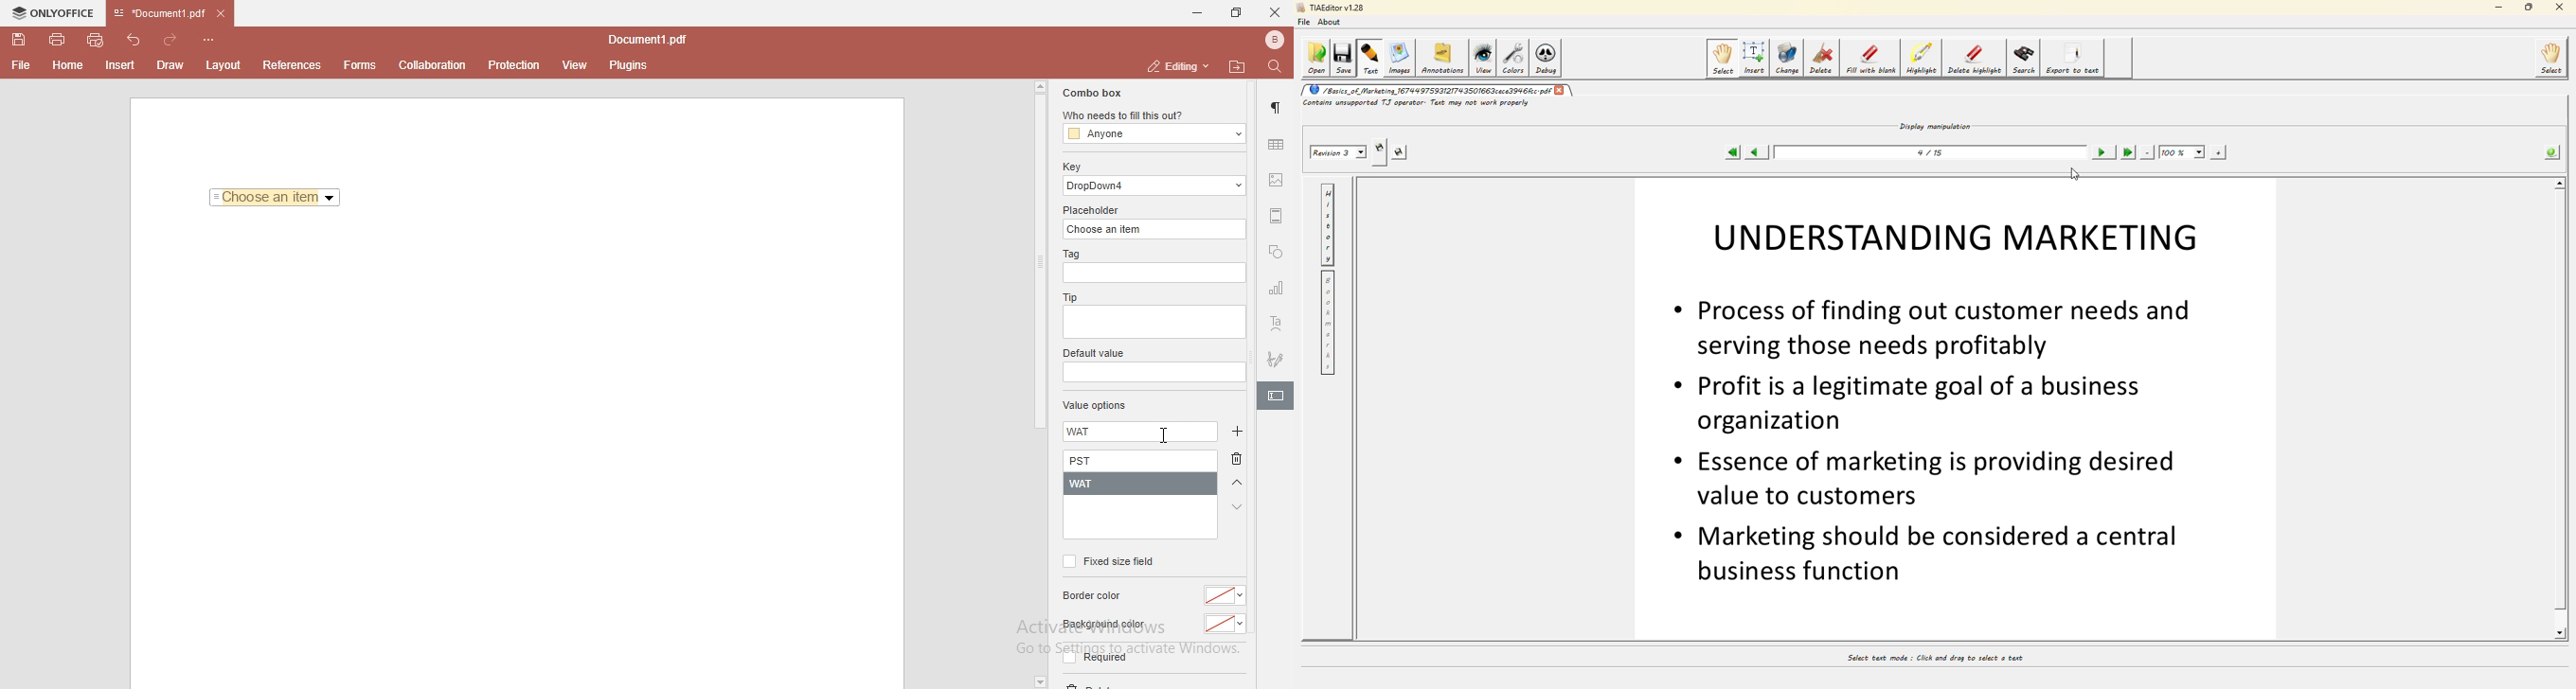 Image resolution: width=2576 pixels, height=700 pixels. Describe the element at coordinates (1095, 407) in the screenshot. I see `value options` at that location.